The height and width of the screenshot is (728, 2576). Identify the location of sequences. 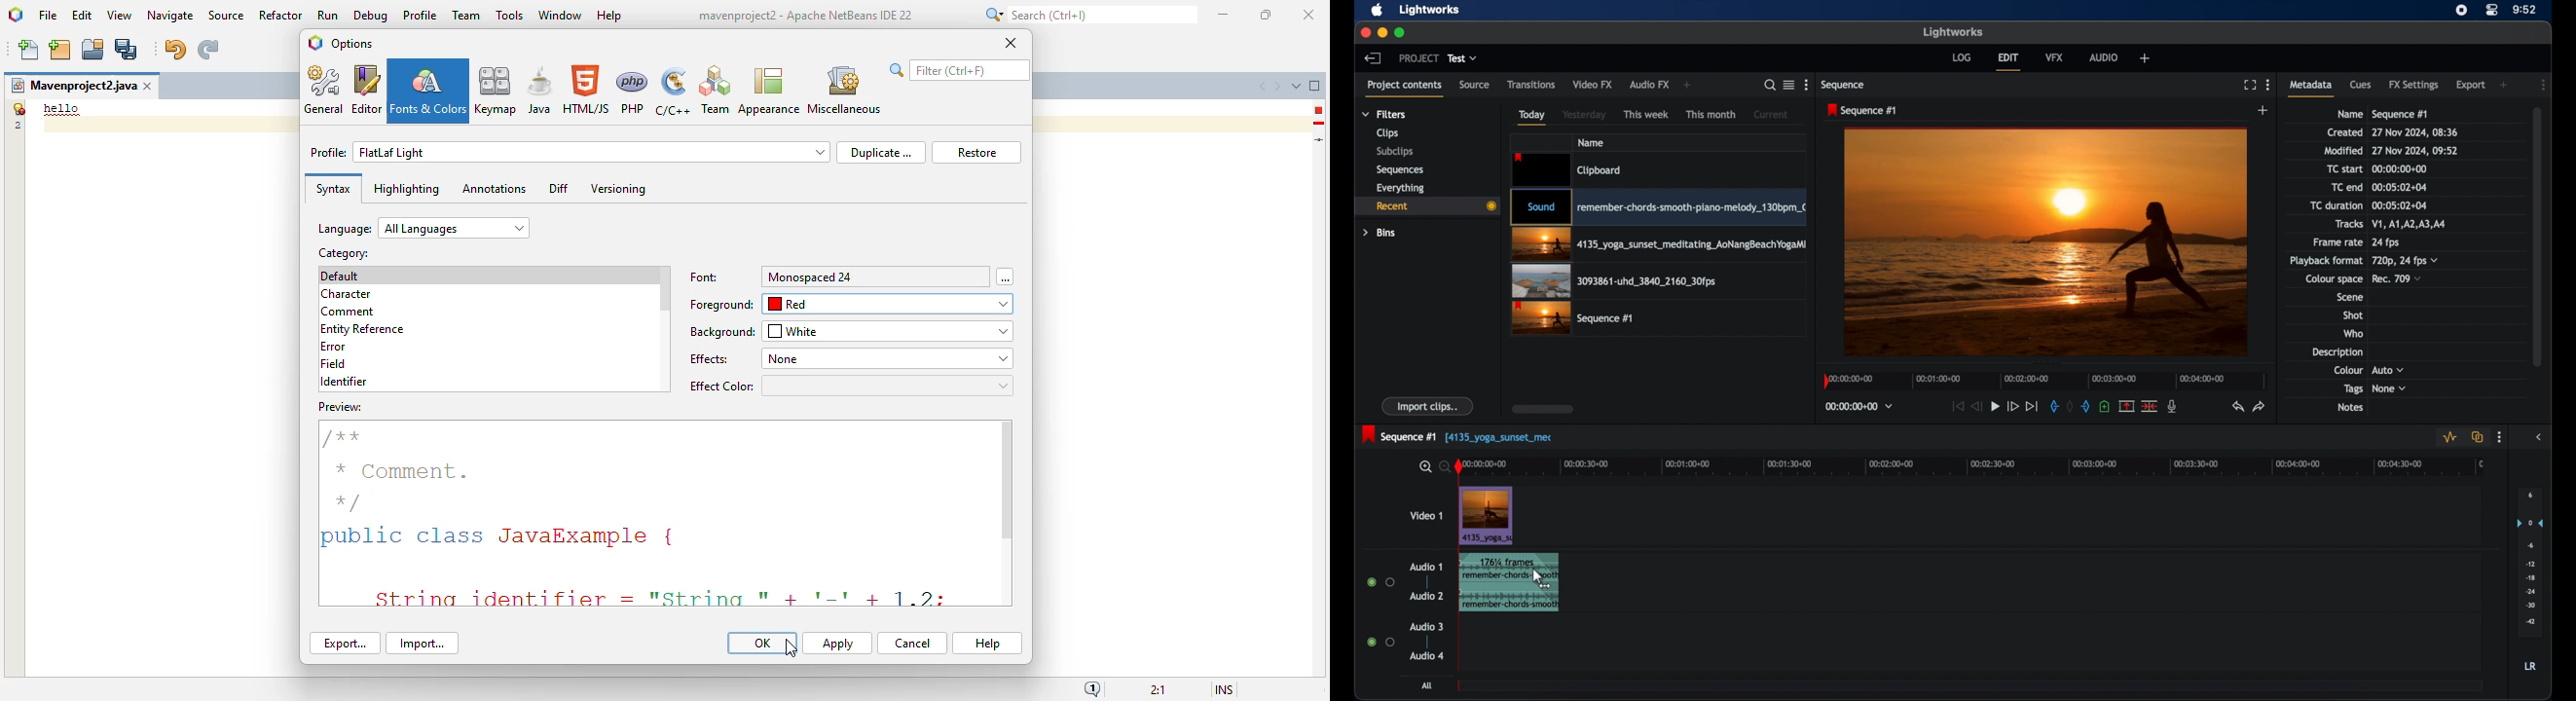
(1400, 170).